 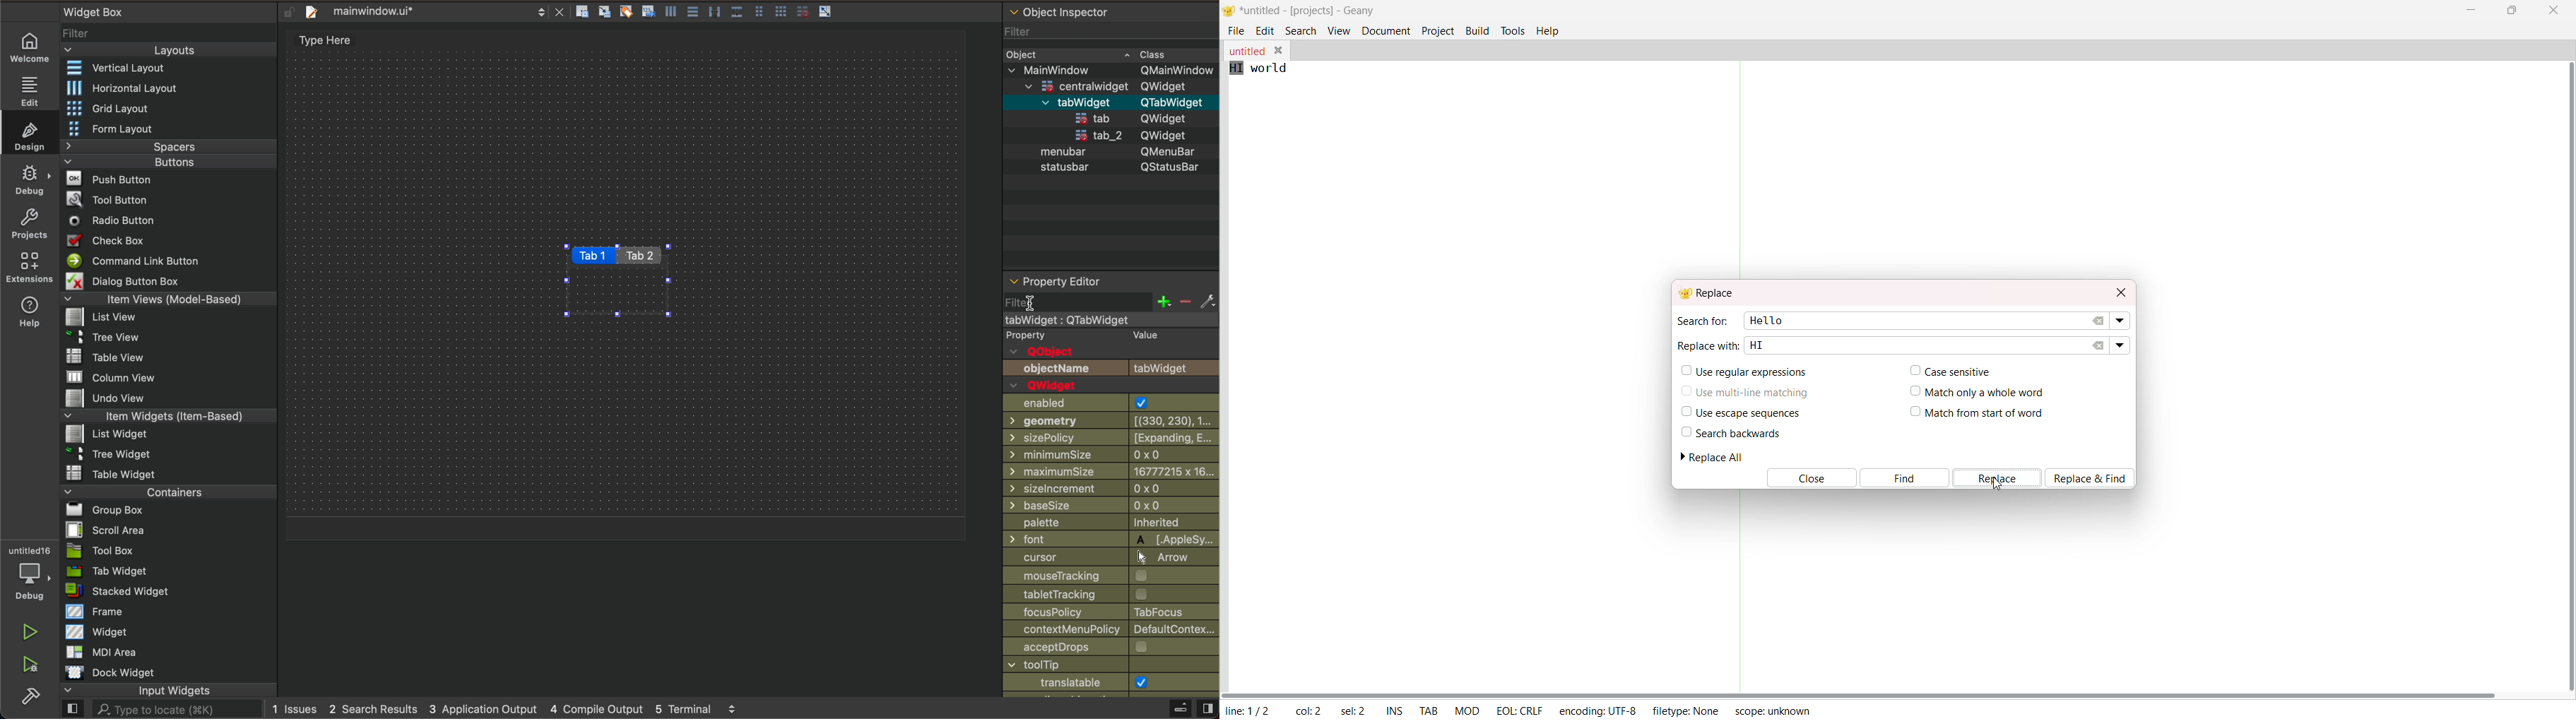 What do you see at coordinates (1718, 457) in the screenshot?
I see `replace all` at bounding box center [1718, 457].